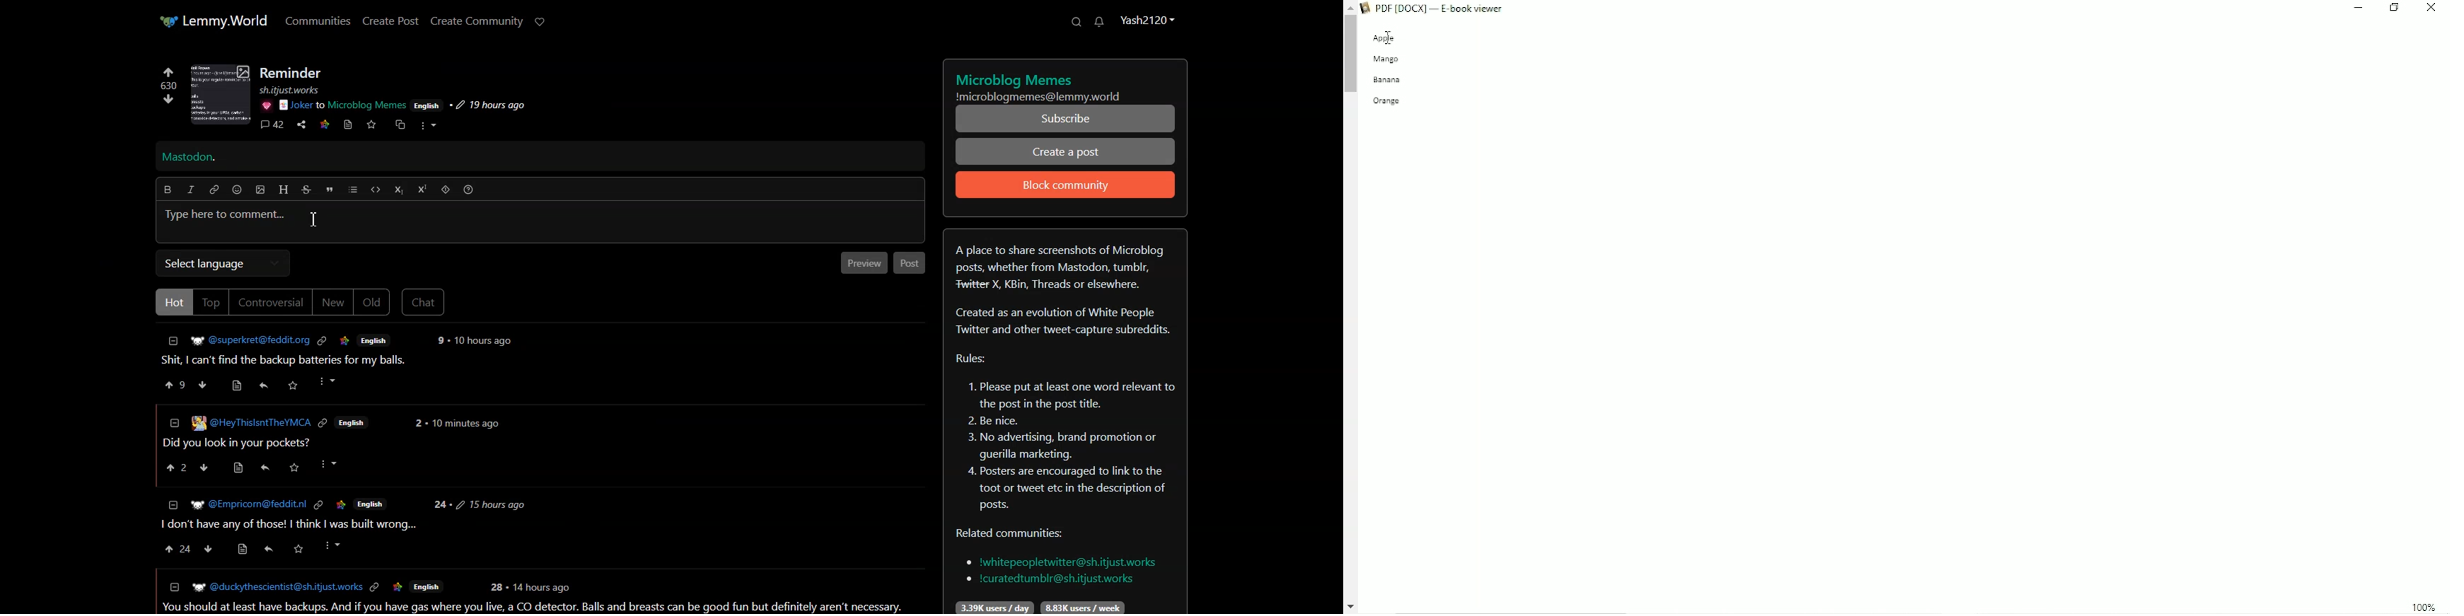  I want to click on Search, so click(1076, 21).